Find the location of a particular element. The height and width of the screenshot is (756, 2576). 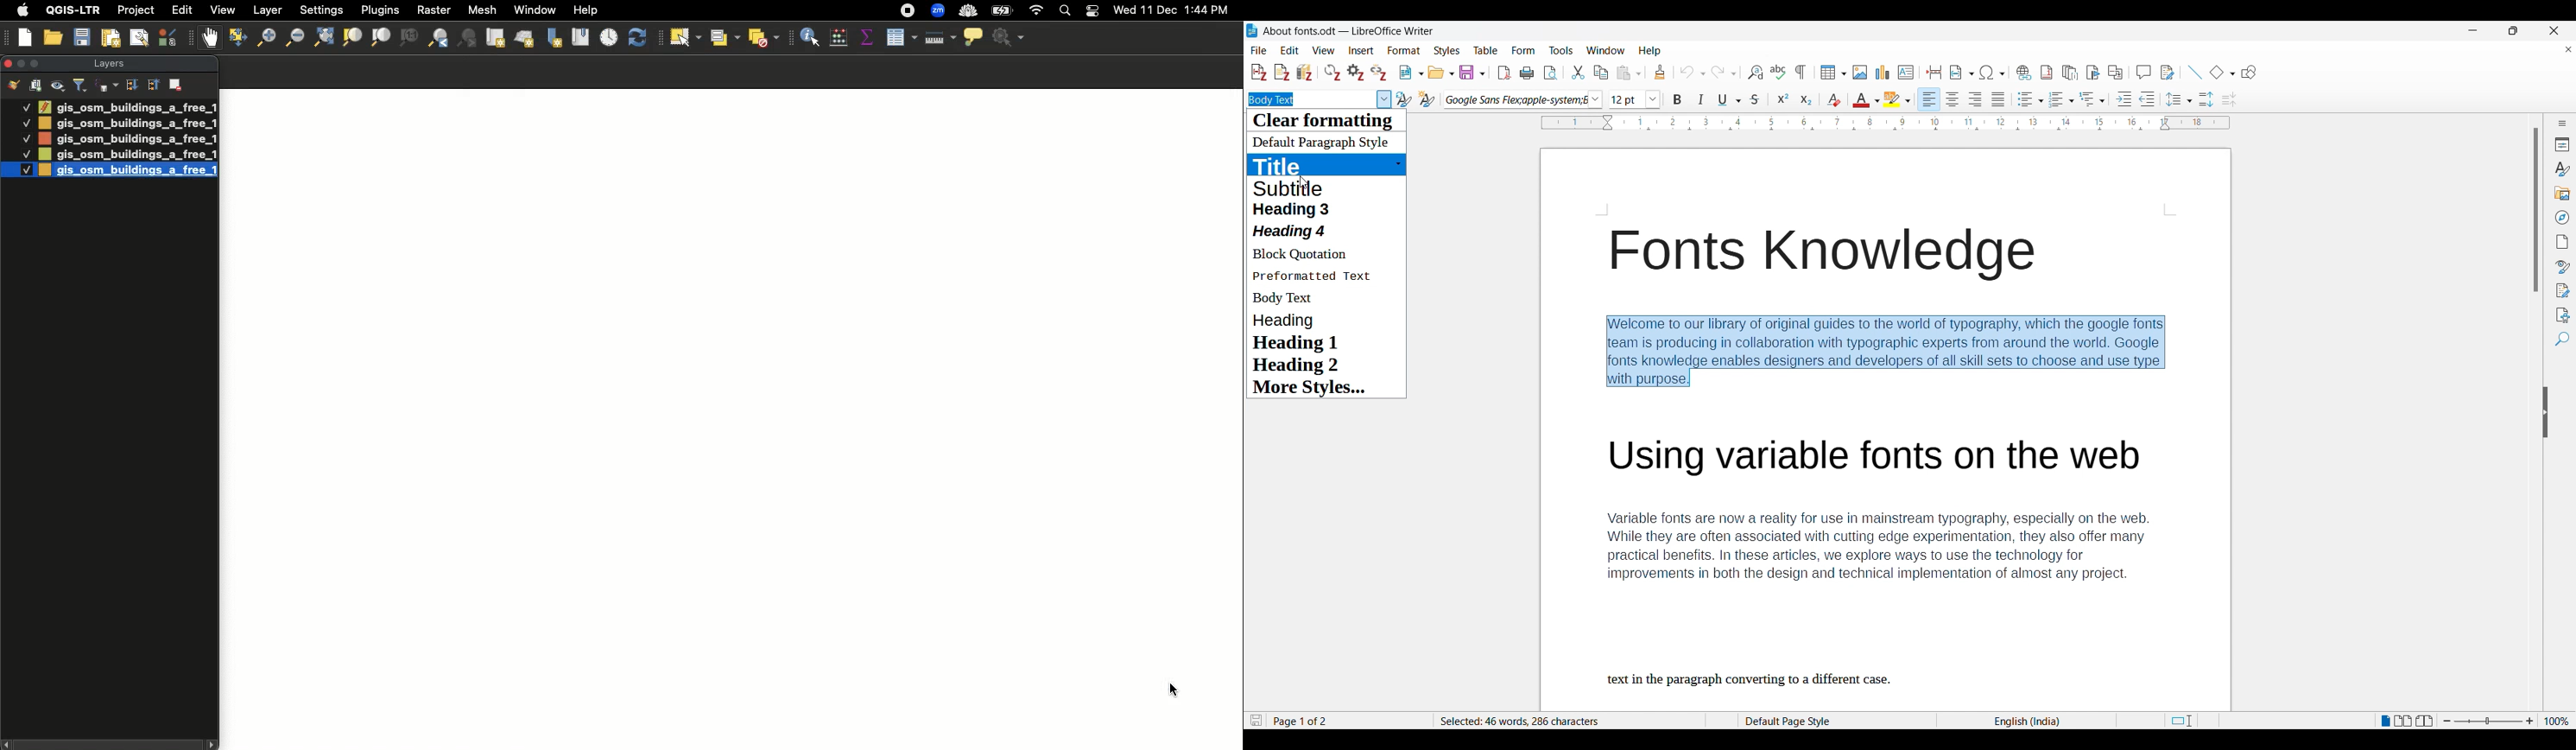

Show draw functions is located at coordinates (2249, 72).